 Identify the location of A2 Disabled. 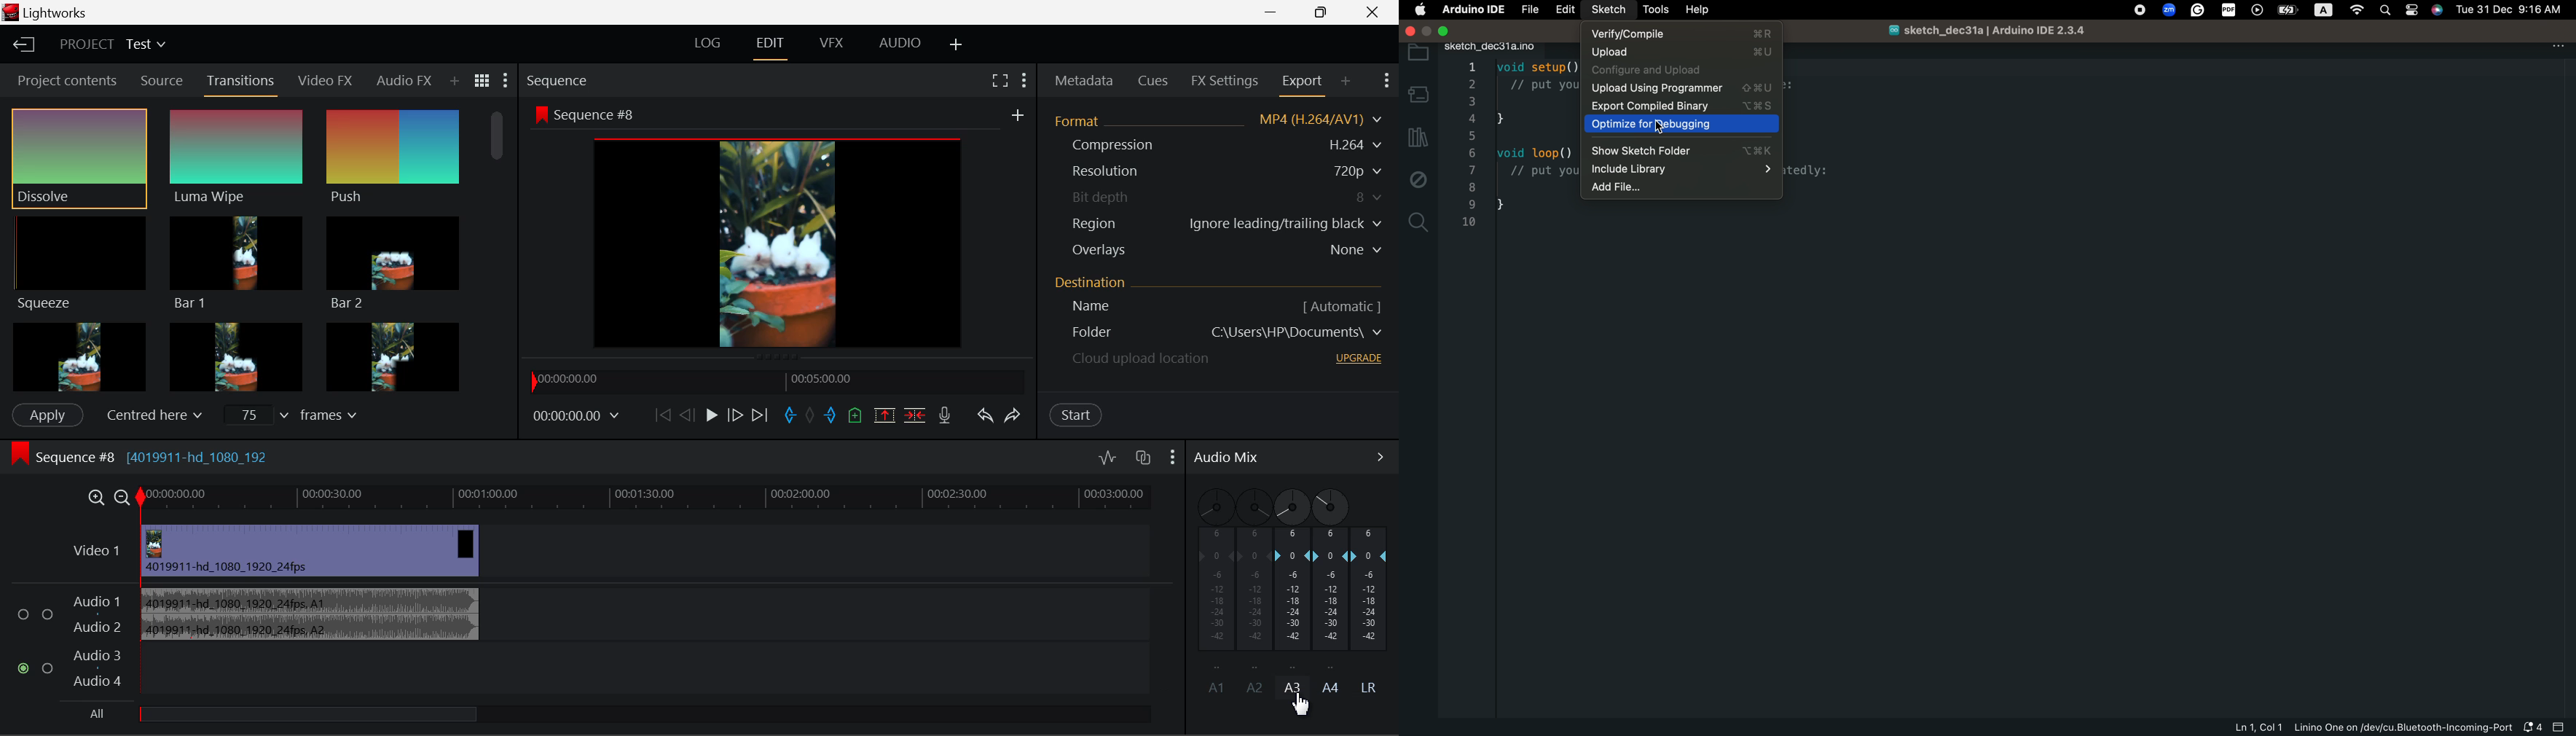
(1254, 590).